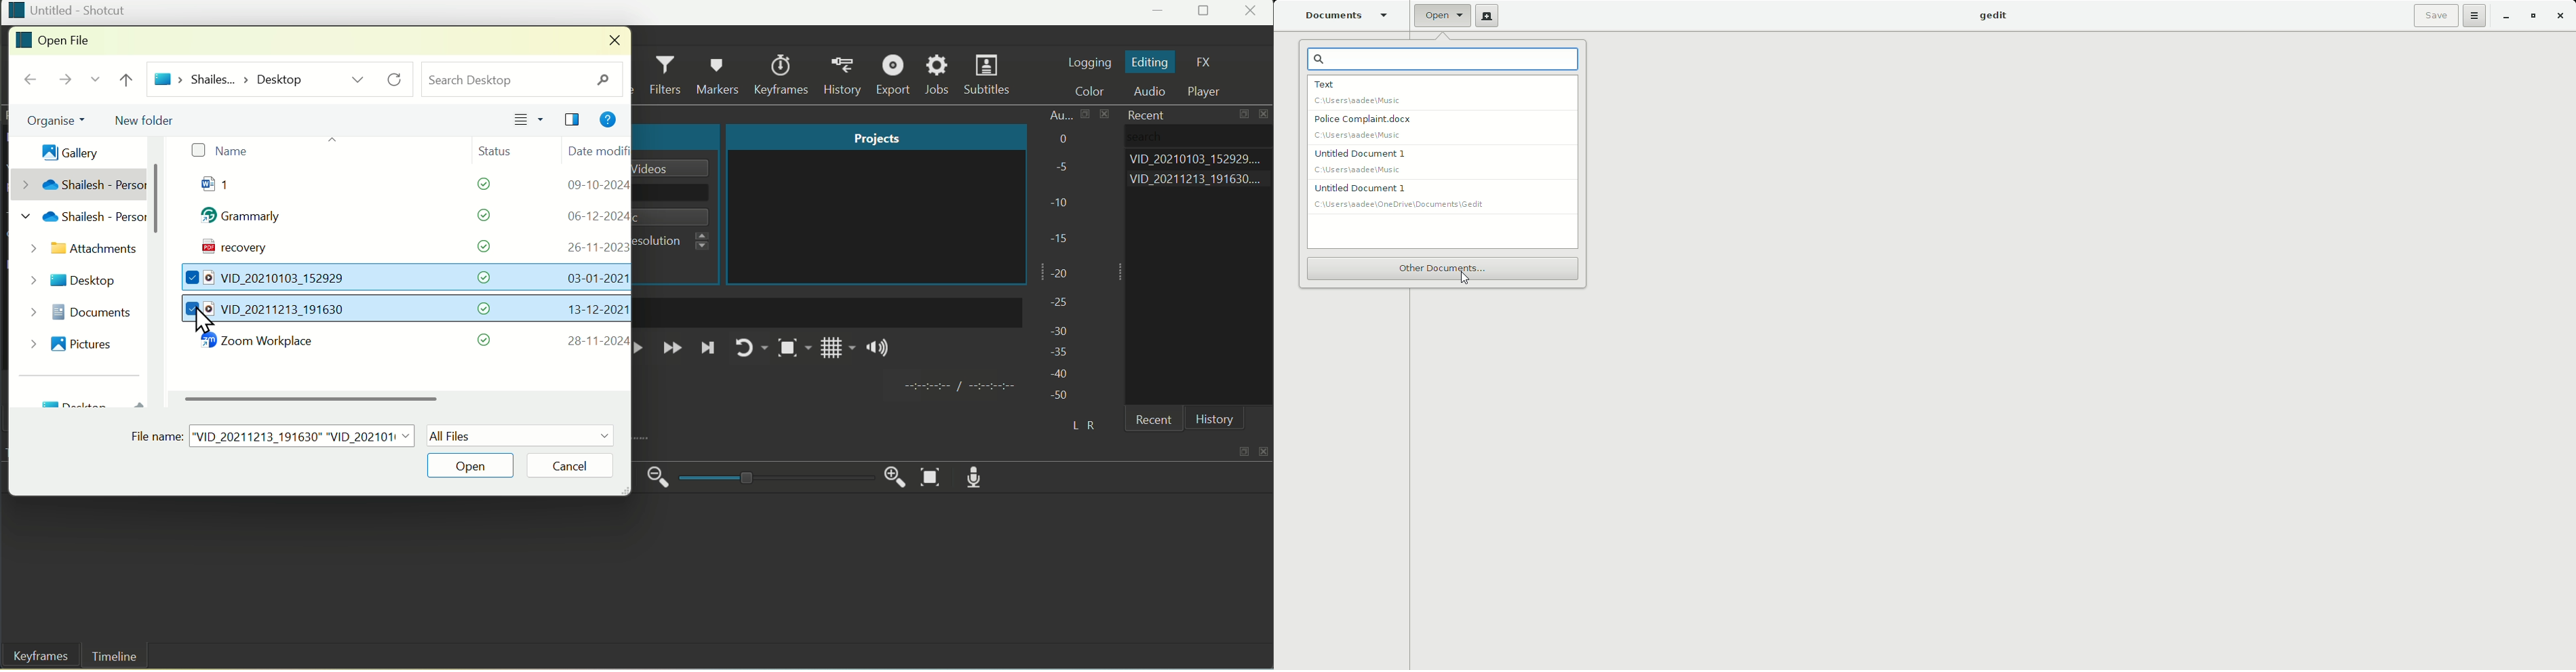 The image size is (2576, 672). What do you see at coordinates (63, 149) in the screenshot?
I see `Gallery` at bounding box center [63, 149].